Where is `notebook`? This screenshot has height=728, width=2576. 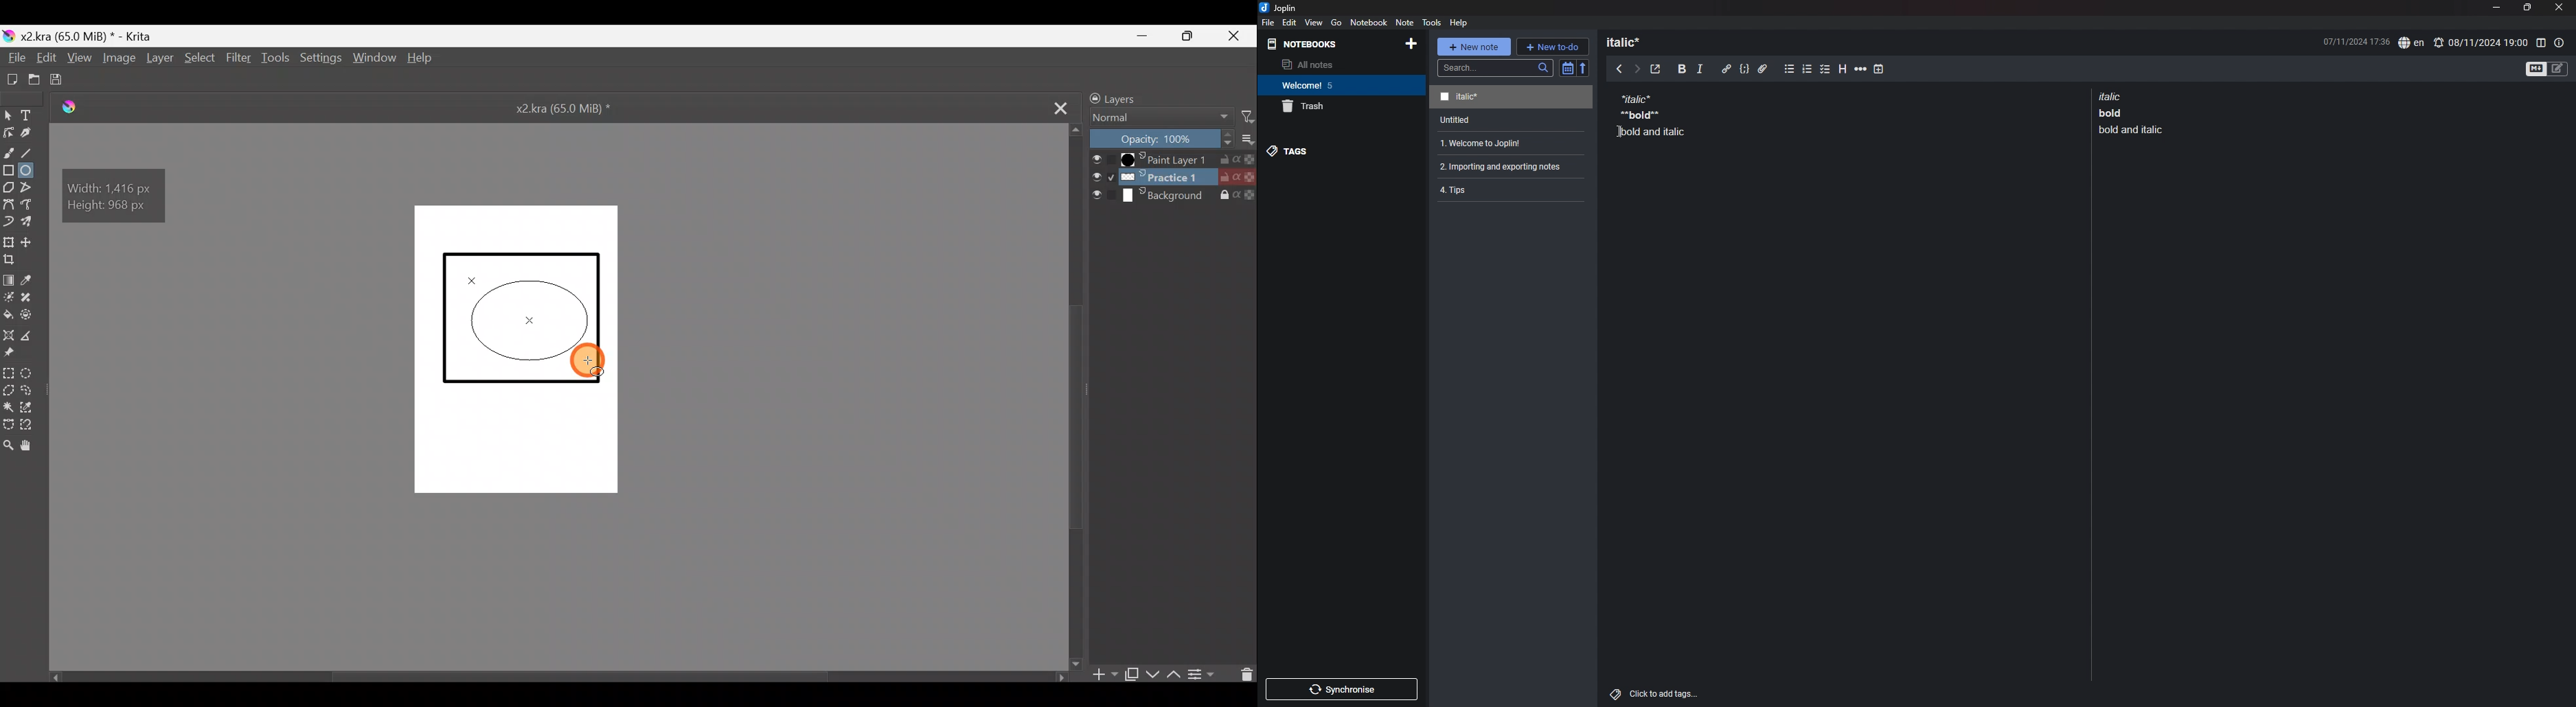 notebook is located at coordinates (1340, 85).